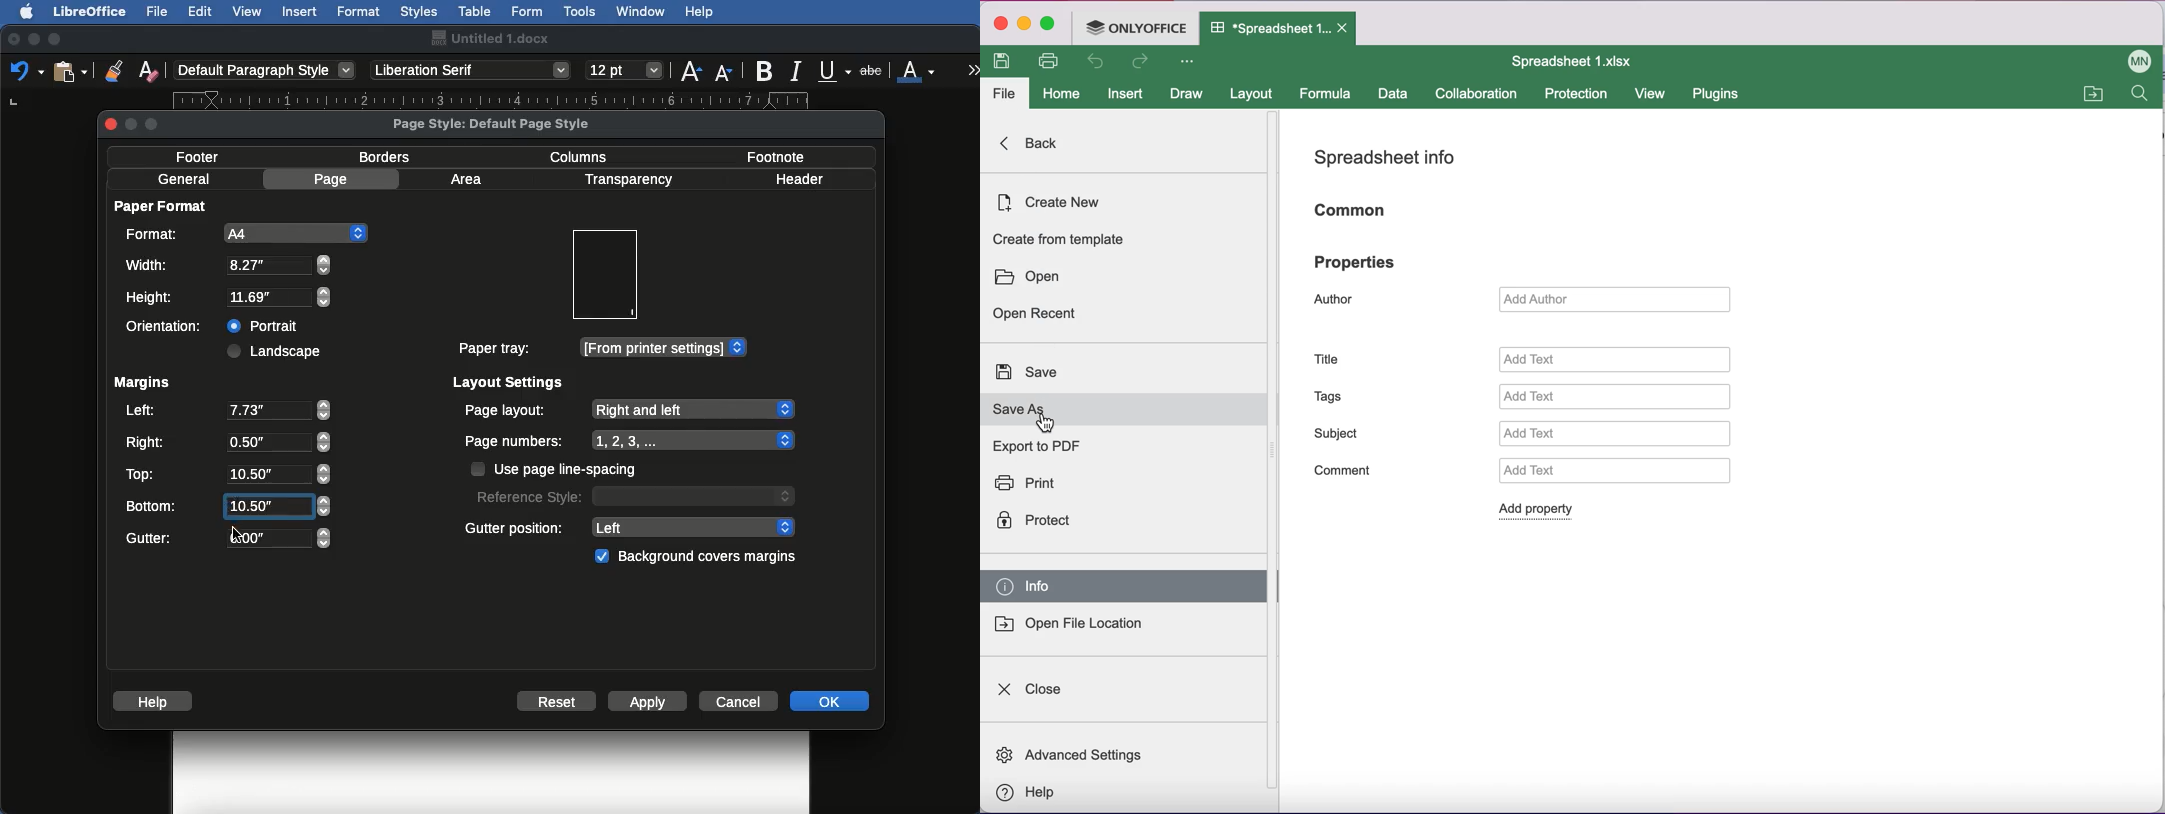  Describe the element at coordinates (1191, 65) in the screenshot. I see `more options` at that location.